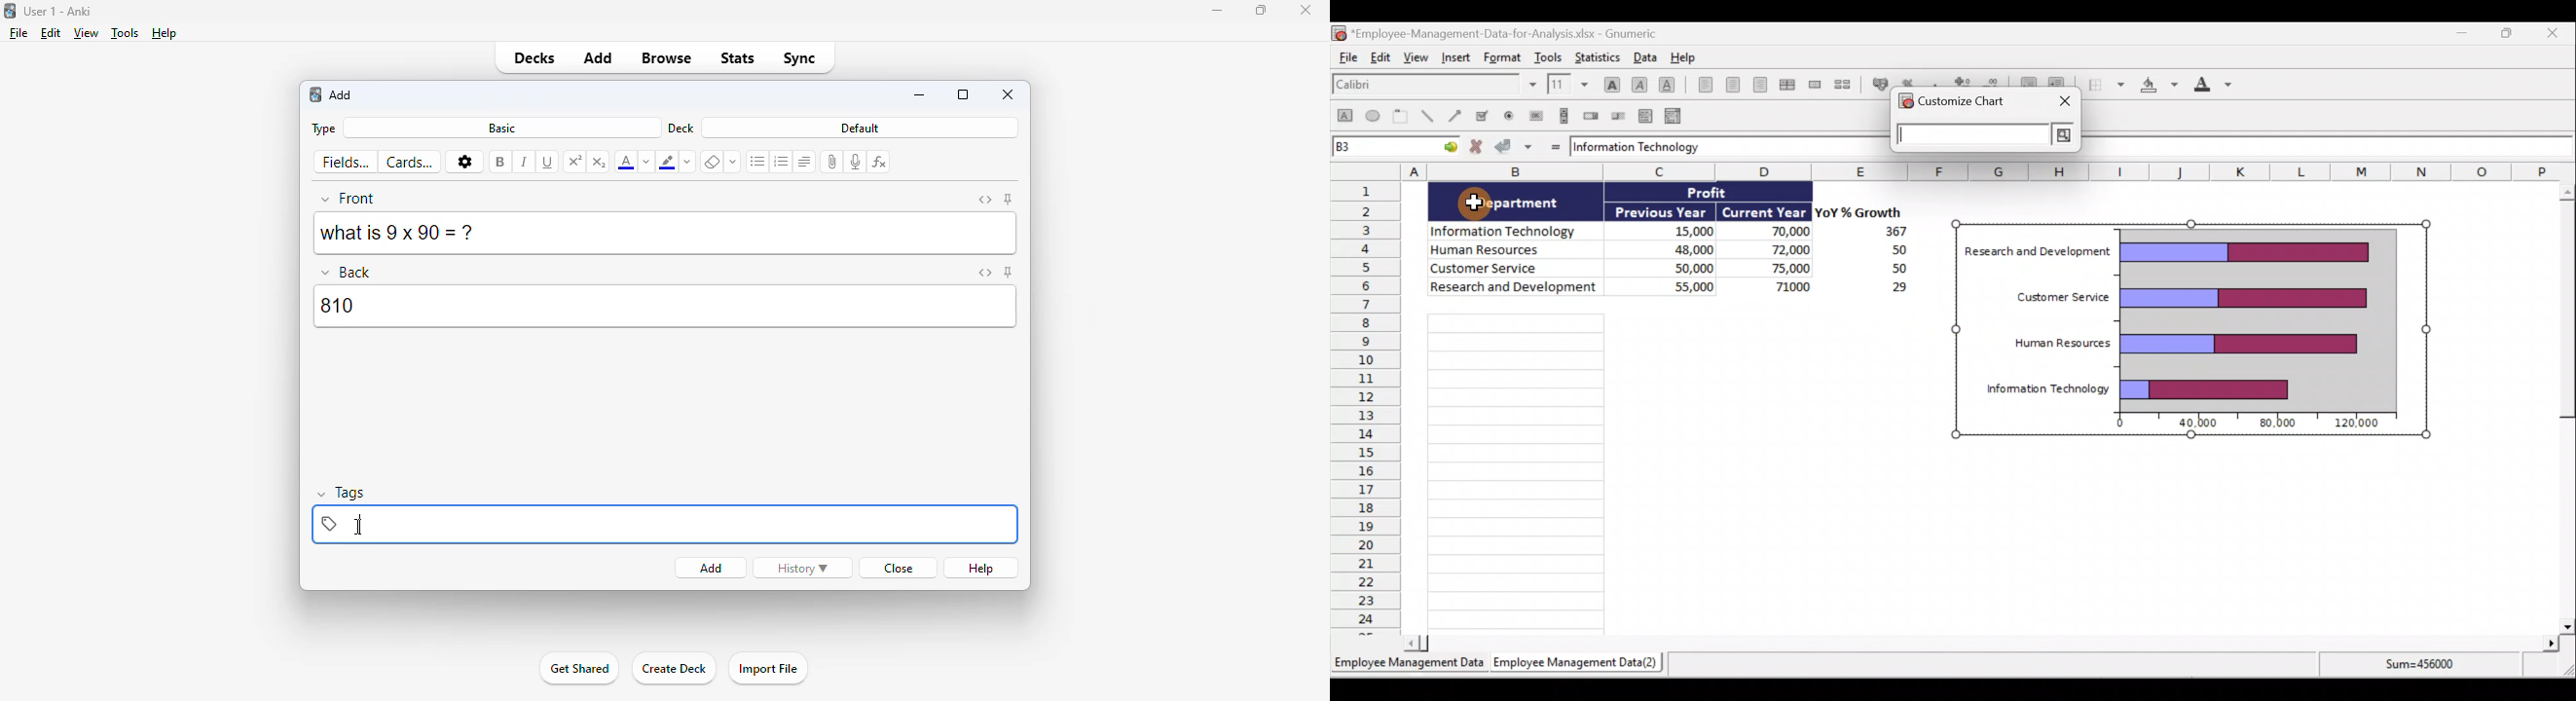 This screenshot has height=728, width=2576. Describe the element at coordinates (344, 494) in the screenshot. I see `tags` at that location.